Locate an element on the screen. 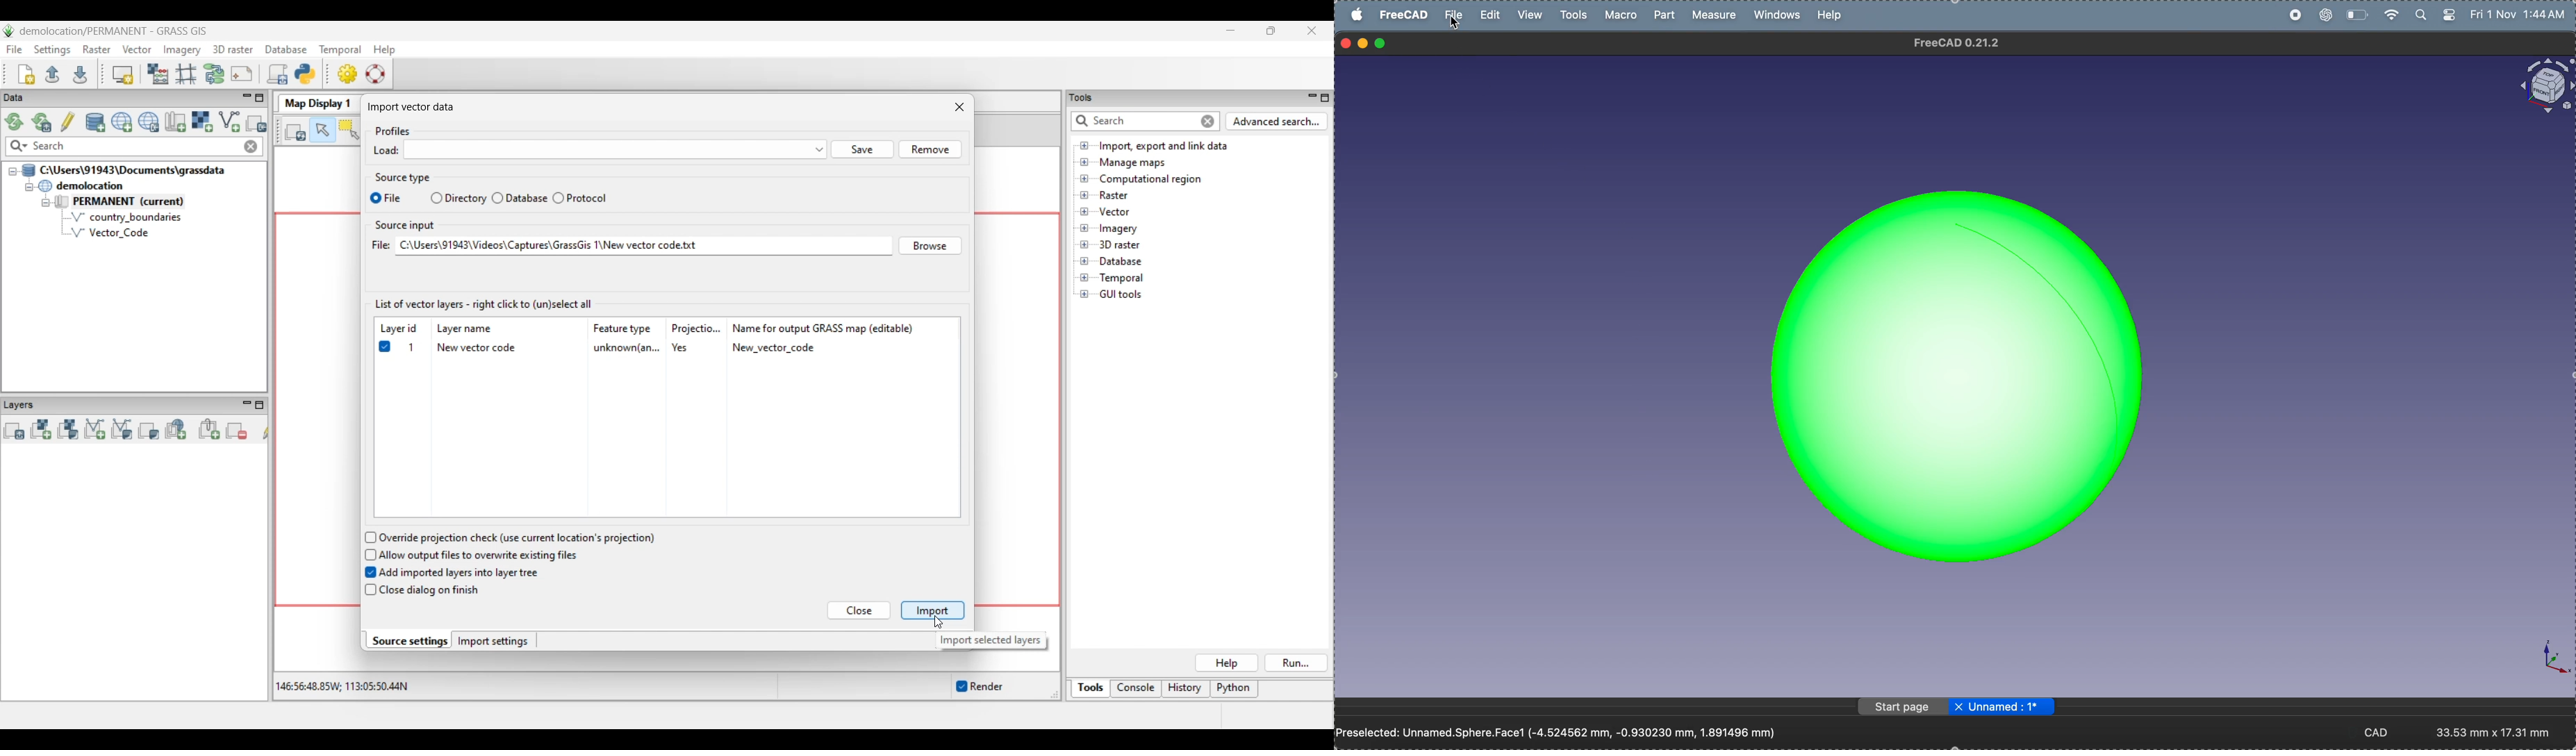 This screenshot has width=2576, height=756. apple menu is located at coordinates (1358, 14).